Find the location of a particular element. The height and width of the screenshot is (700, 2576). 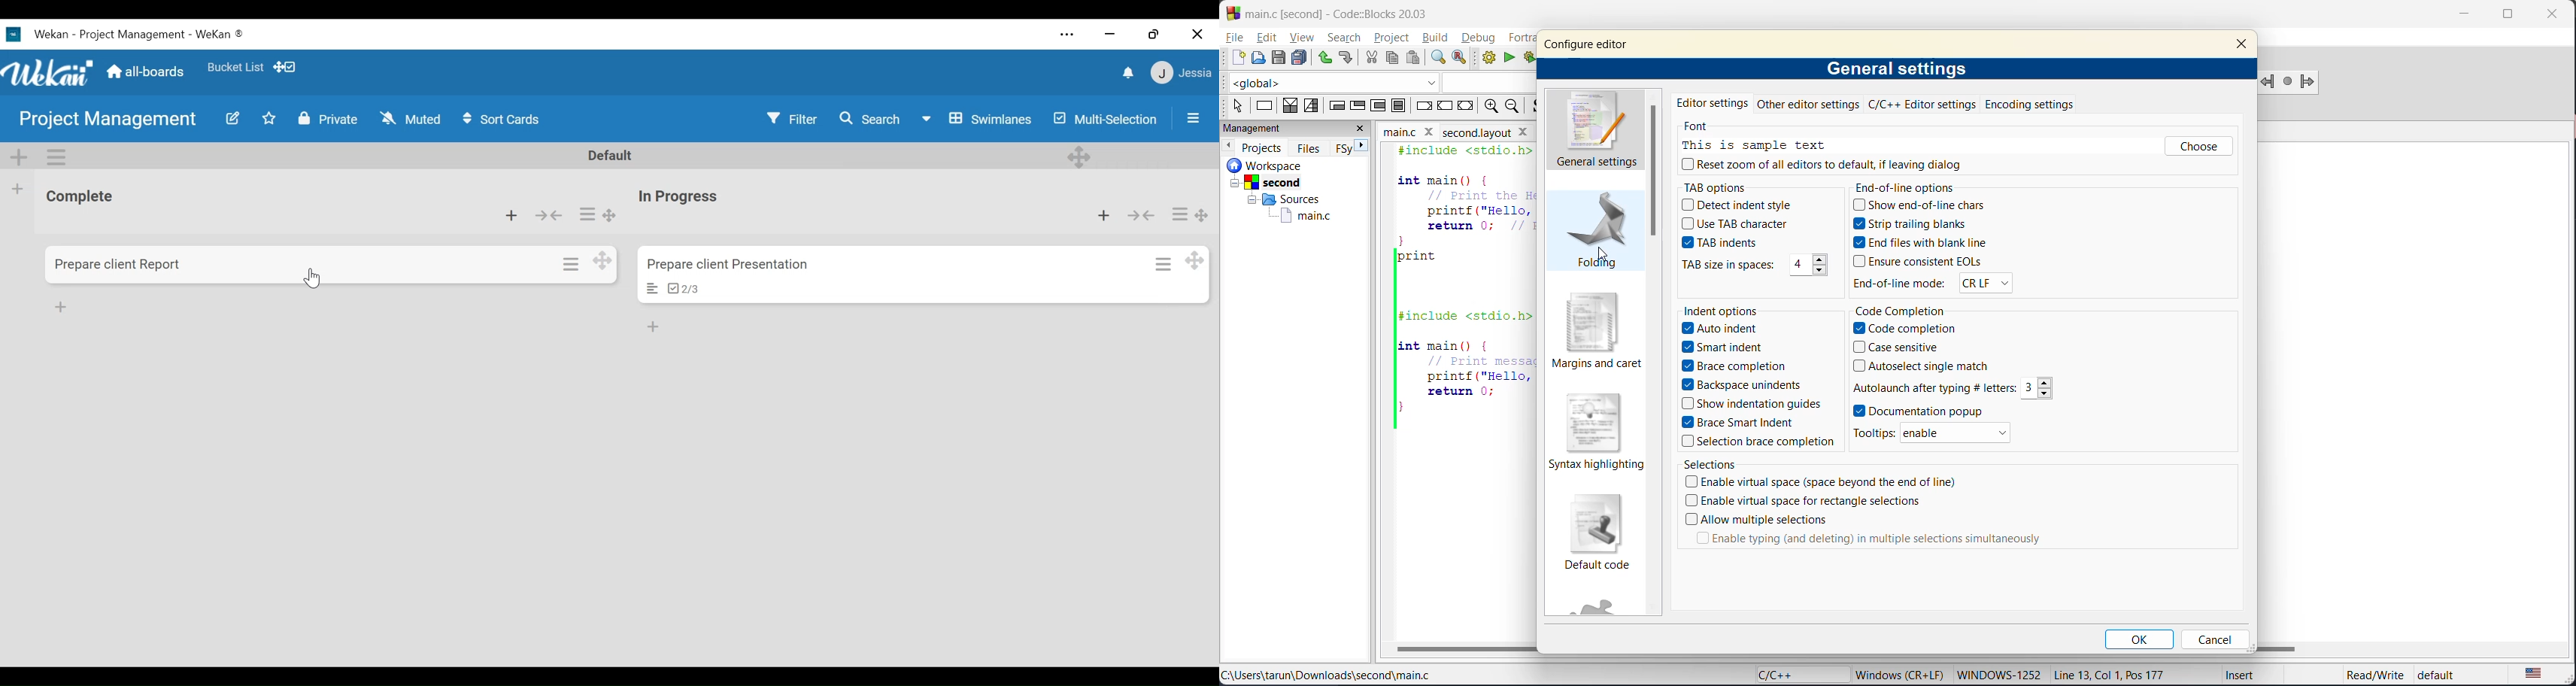

End-of-line mode is located at coordinates (1900, 284).